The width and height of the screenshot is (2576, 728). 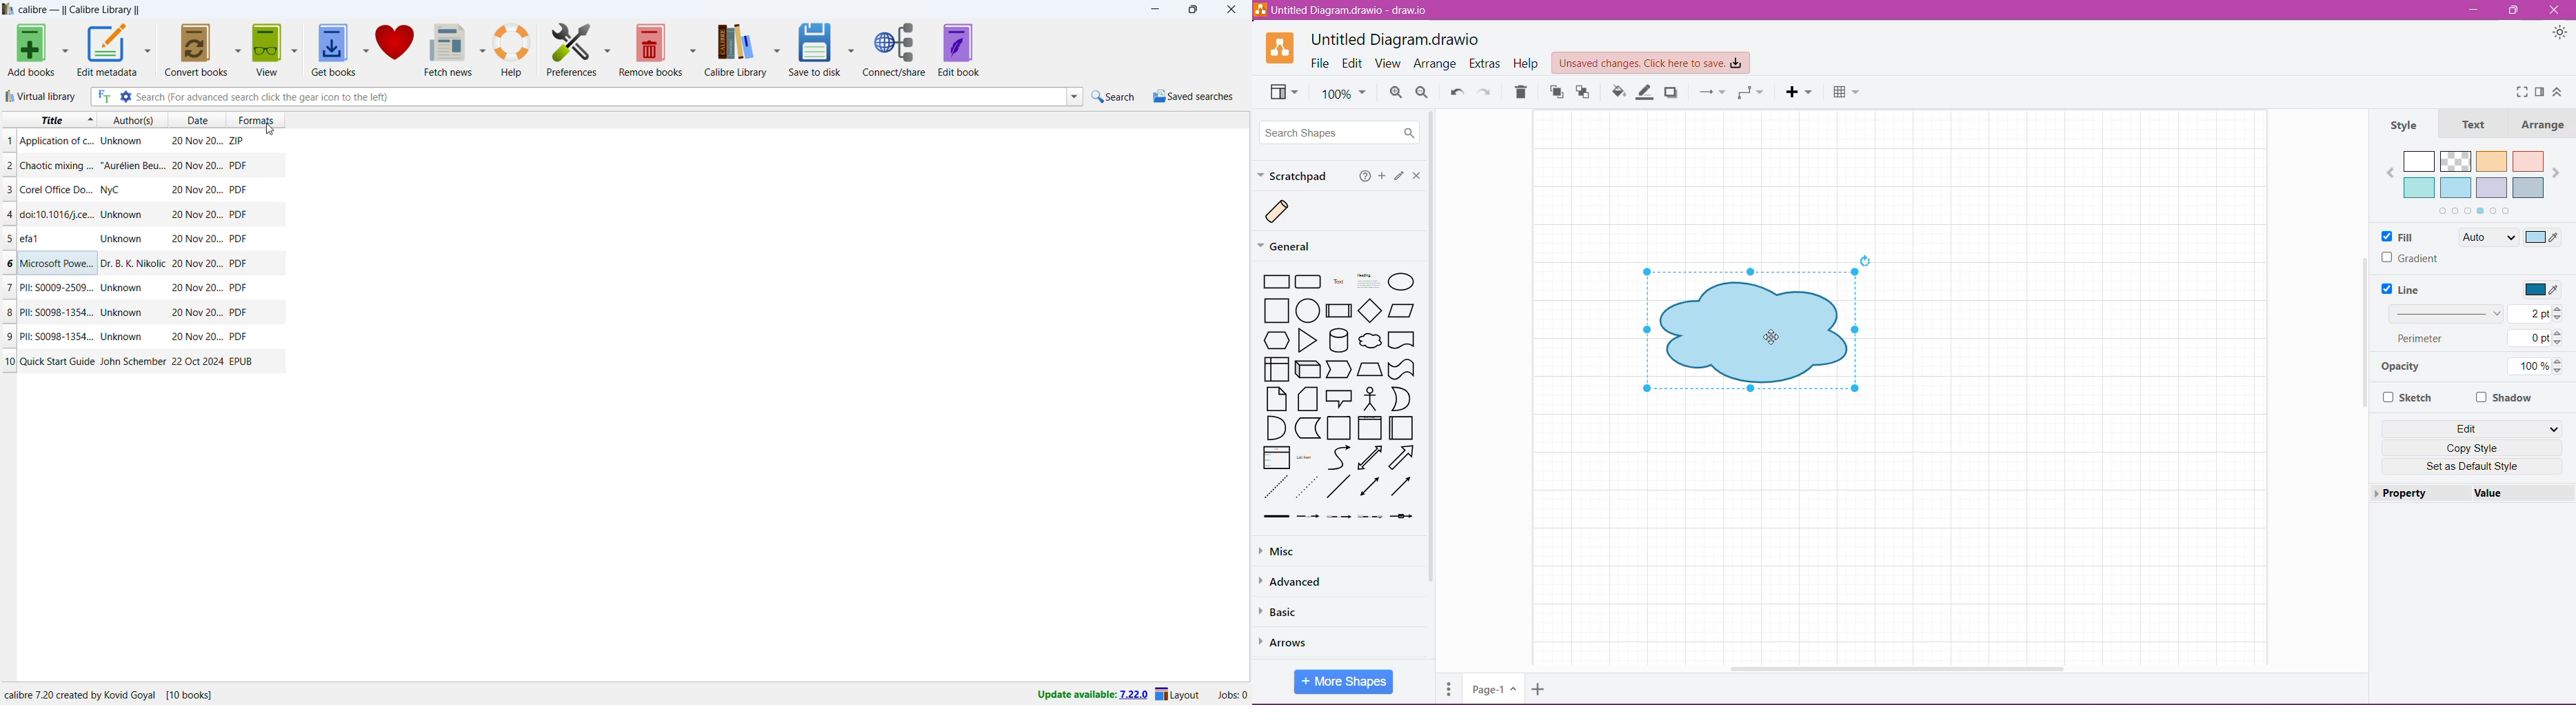 I want to click on Copy Style, so click(x=2474, y=448).